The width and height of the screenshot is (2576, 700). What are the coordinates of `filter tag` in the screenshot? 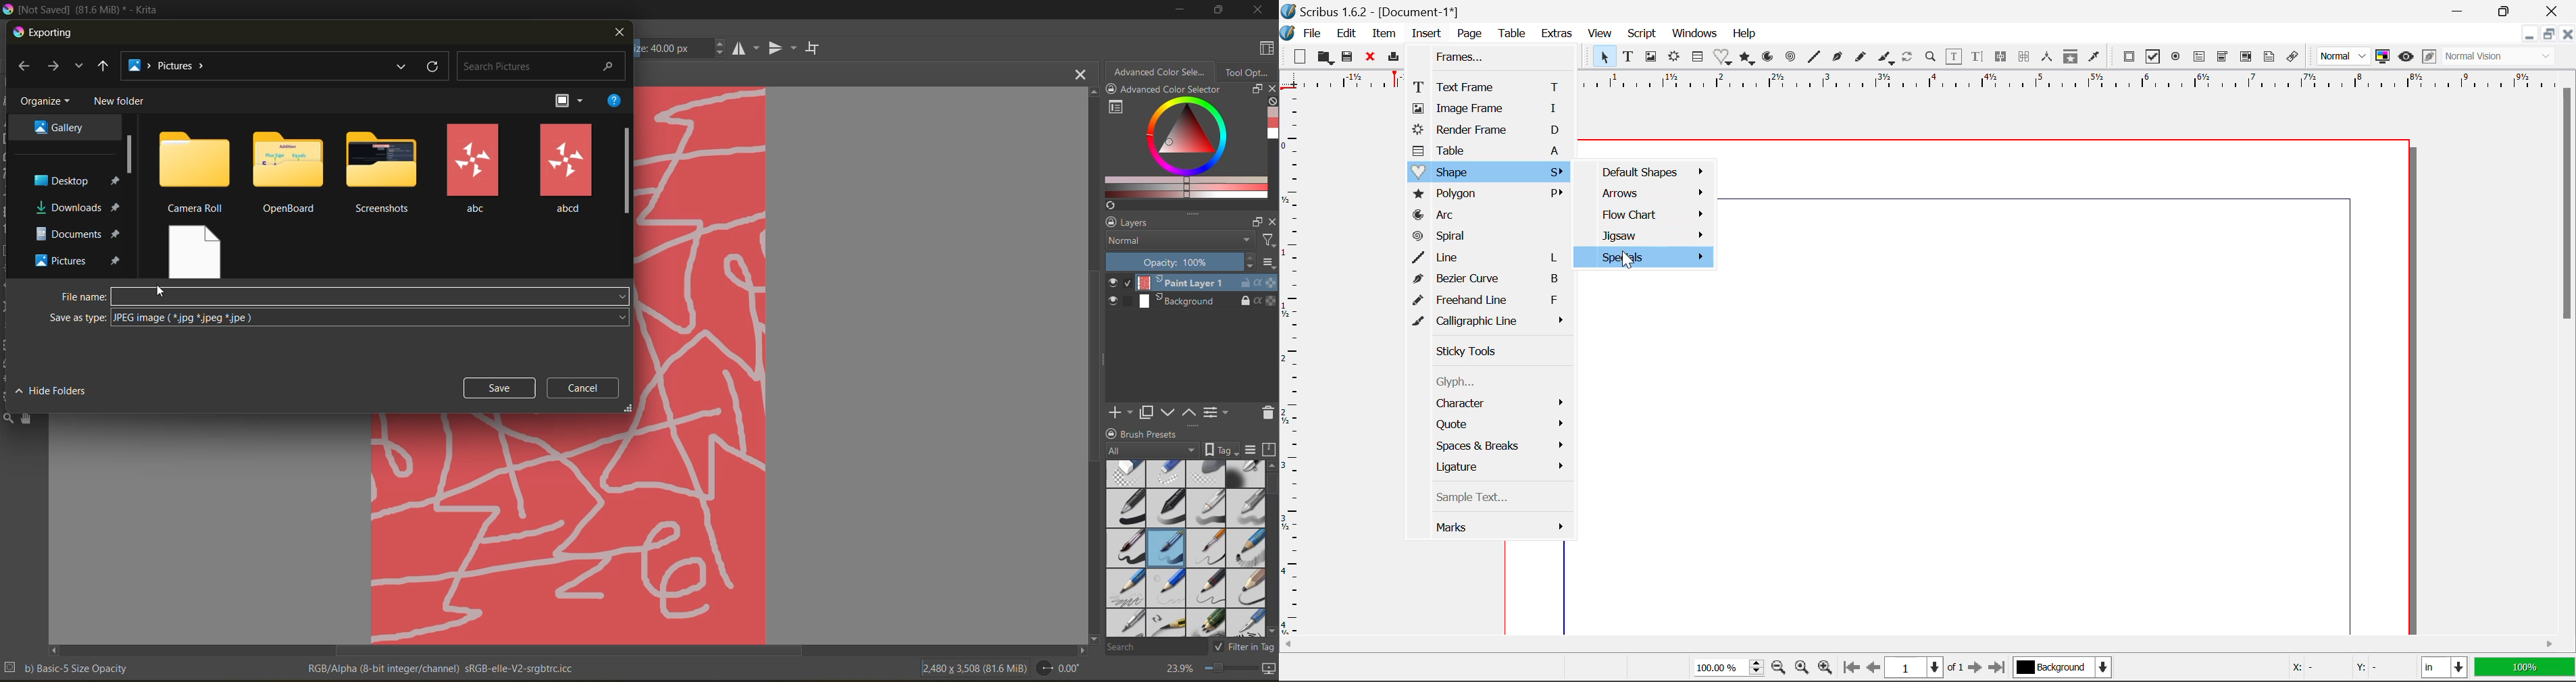 It's located at (1242, 646).